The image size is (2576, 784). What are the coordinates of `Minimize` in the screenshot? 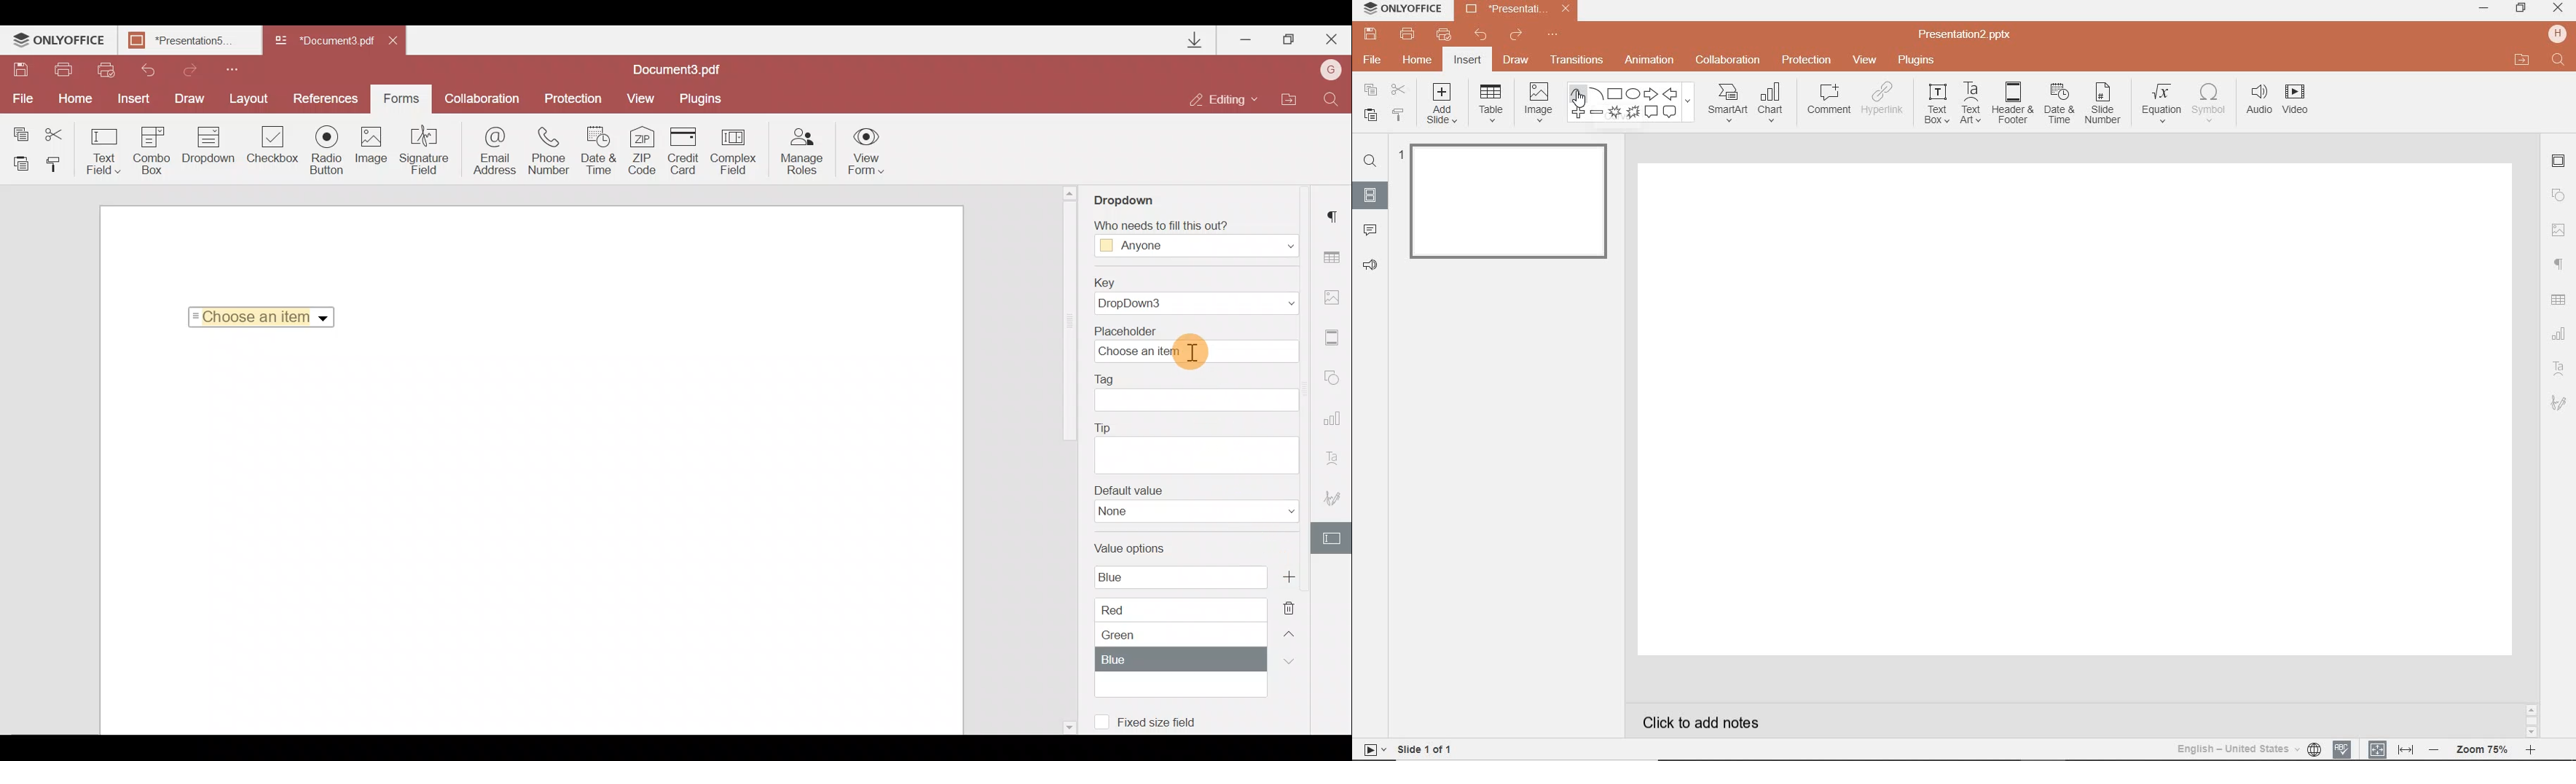 It's located at (1244, 39).